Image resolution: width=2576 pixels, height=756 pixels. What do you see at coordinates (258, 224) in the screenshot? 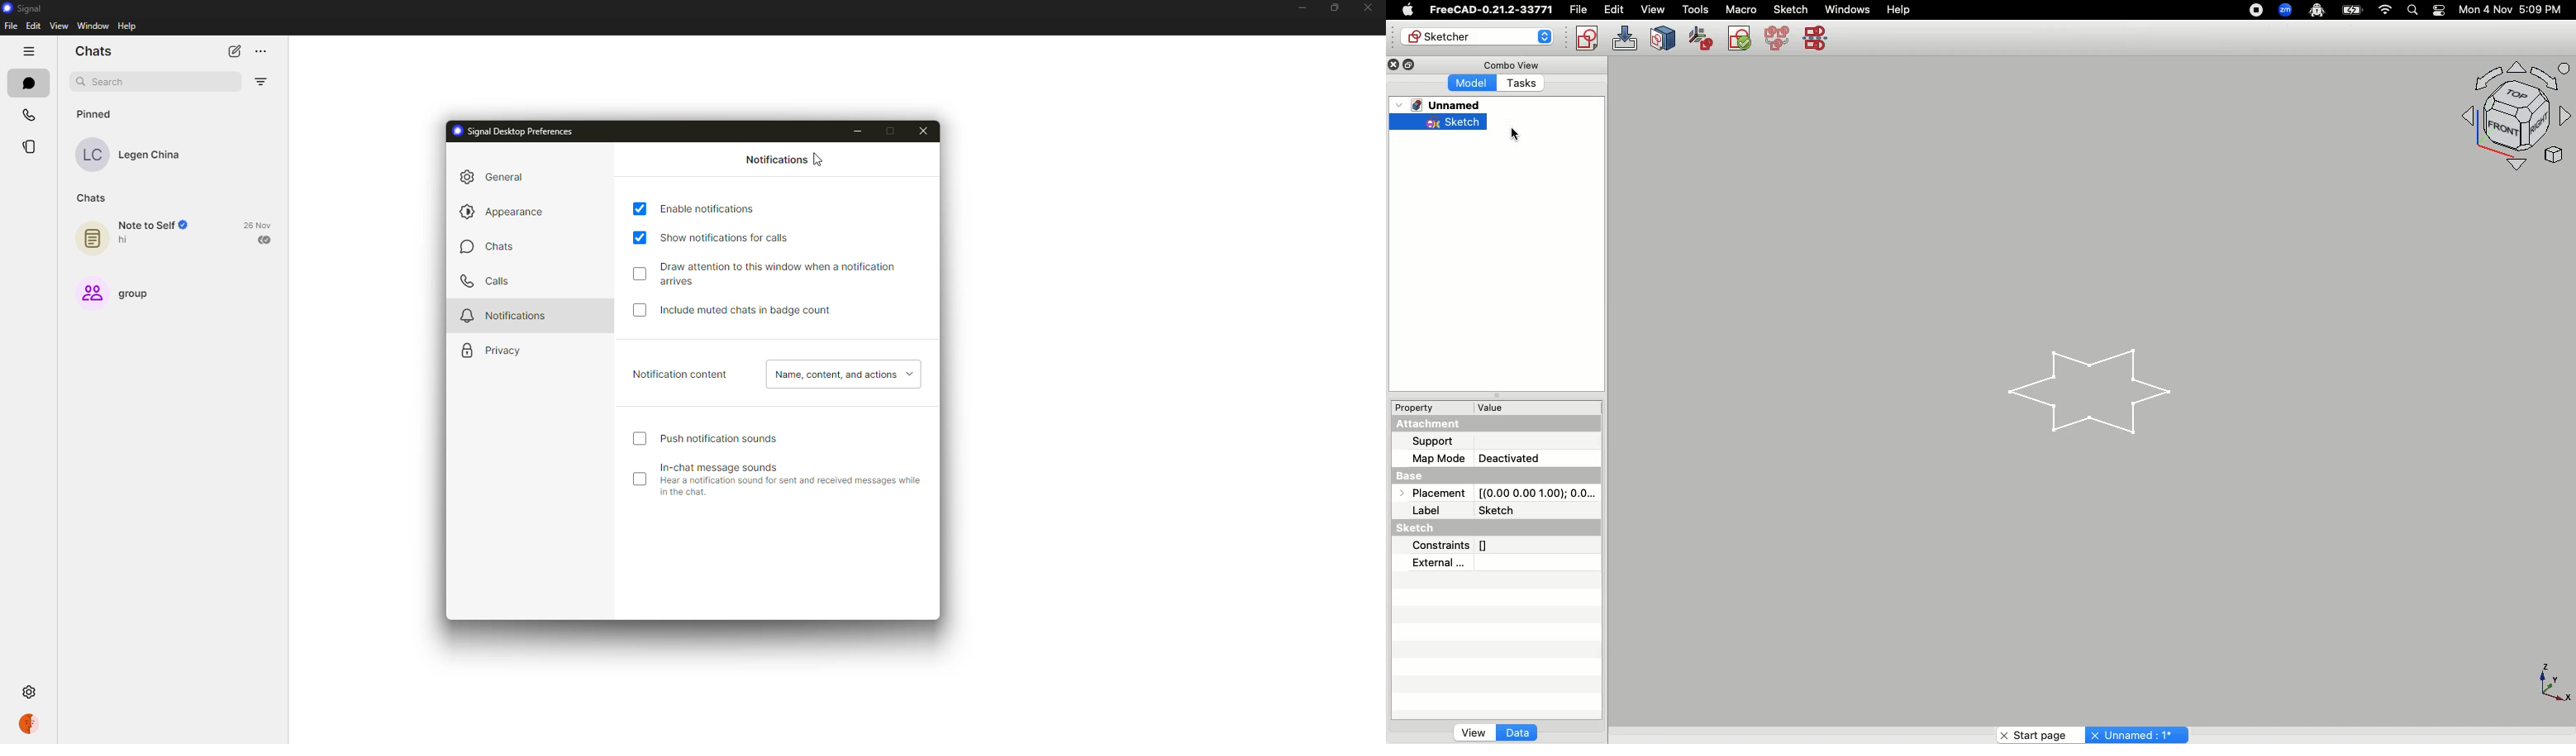
I see `date` at bounding box center [258, 224].